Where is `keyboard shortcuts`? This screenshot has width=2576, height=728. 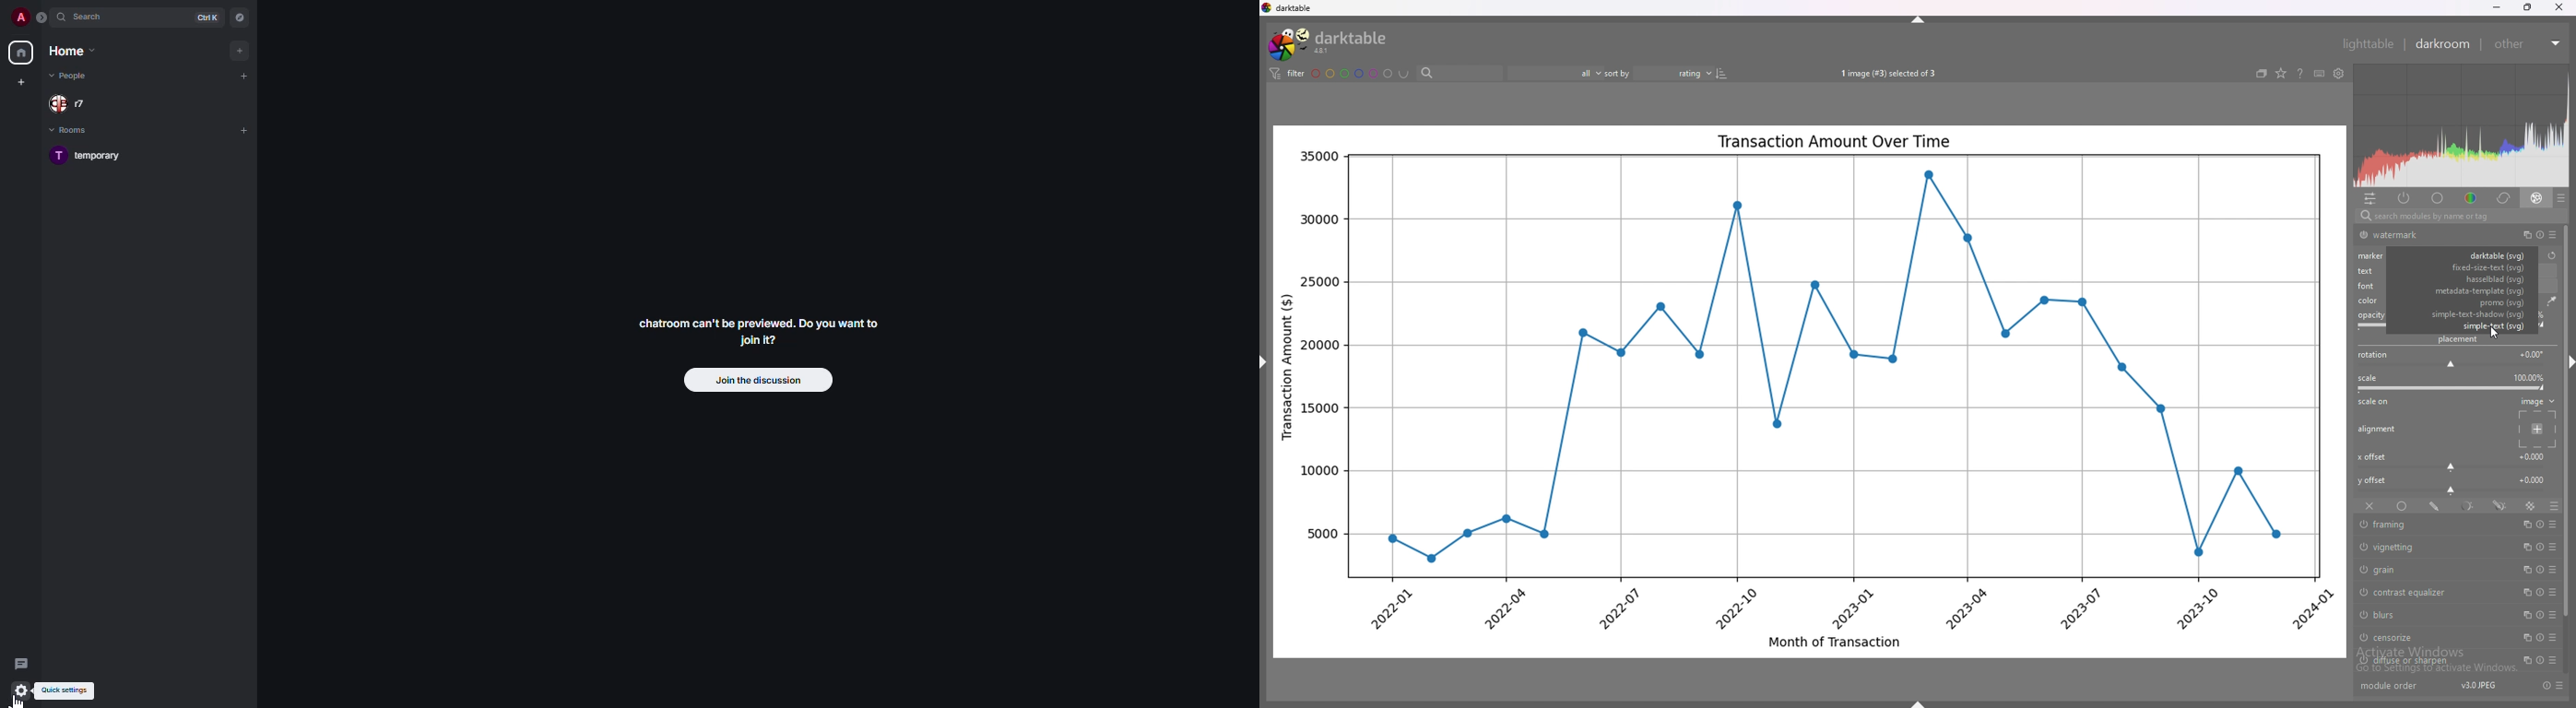
keyboard shortcuts is located at coordinates (2319, 73).